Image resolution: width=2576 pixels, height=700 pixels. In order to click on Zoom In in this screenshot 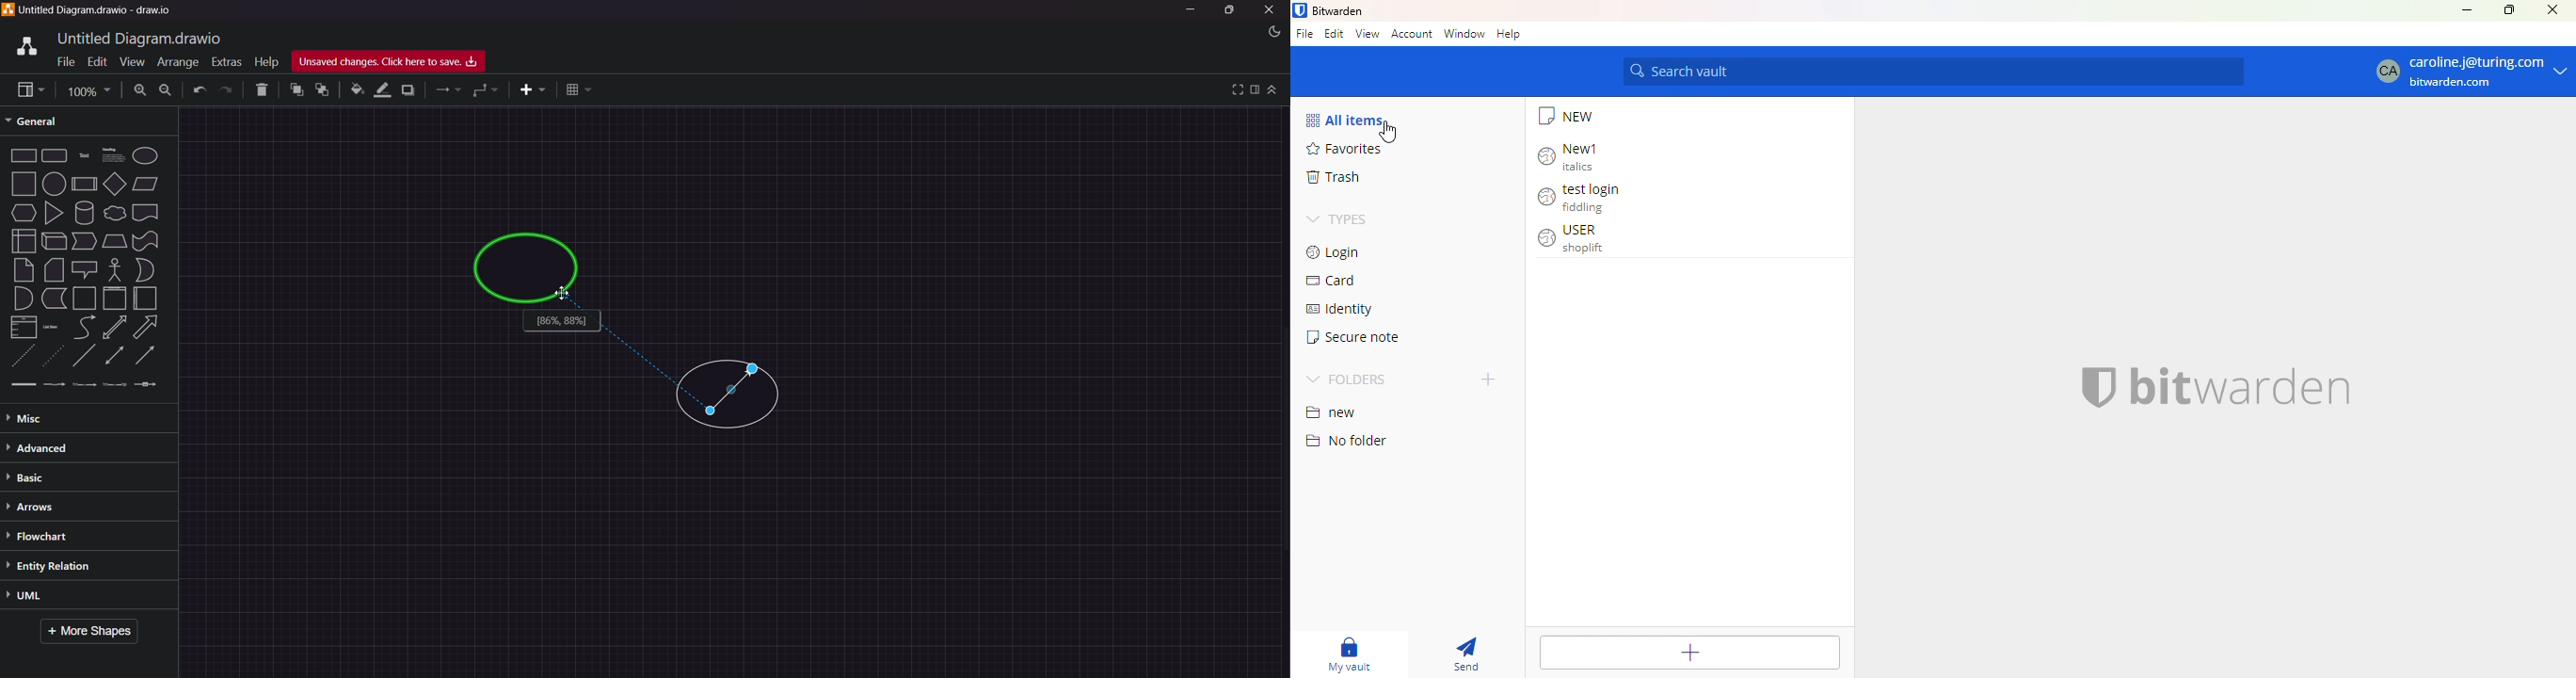, I will do `click(141, 89)`.